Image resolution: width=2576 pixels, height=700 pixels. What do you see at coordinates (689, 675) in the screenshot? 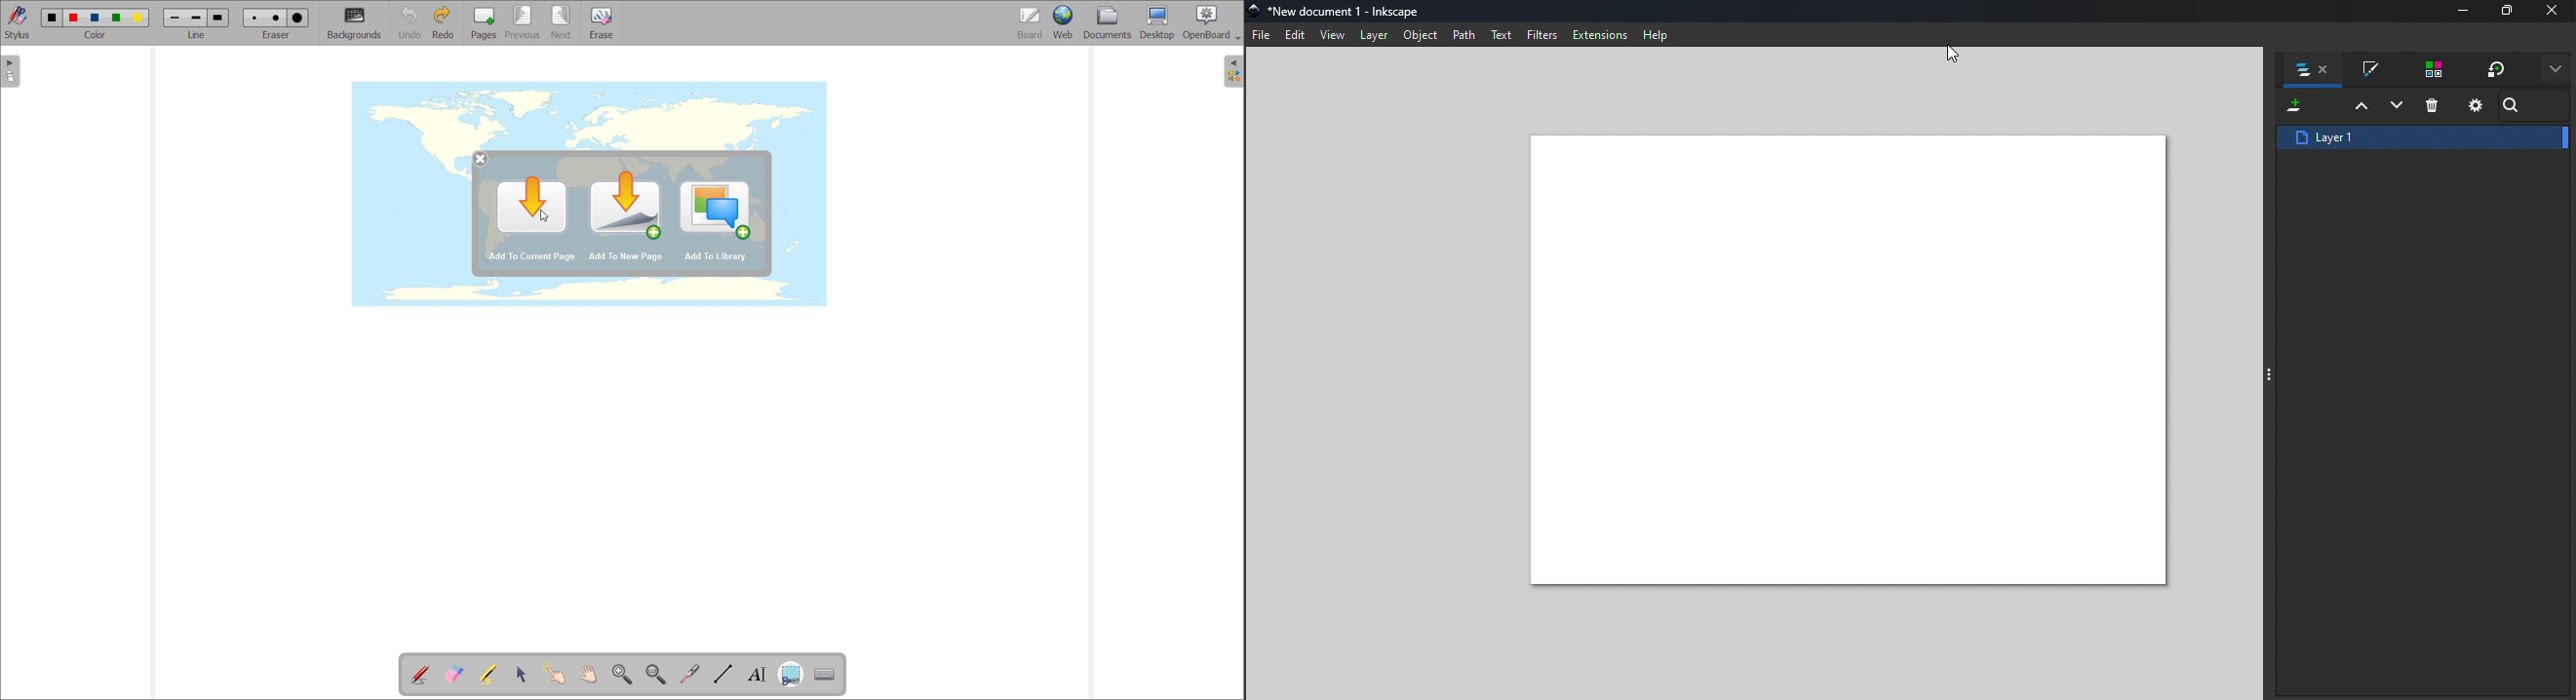
I see `virtual laser pointer` at bounding box center [689, 675].